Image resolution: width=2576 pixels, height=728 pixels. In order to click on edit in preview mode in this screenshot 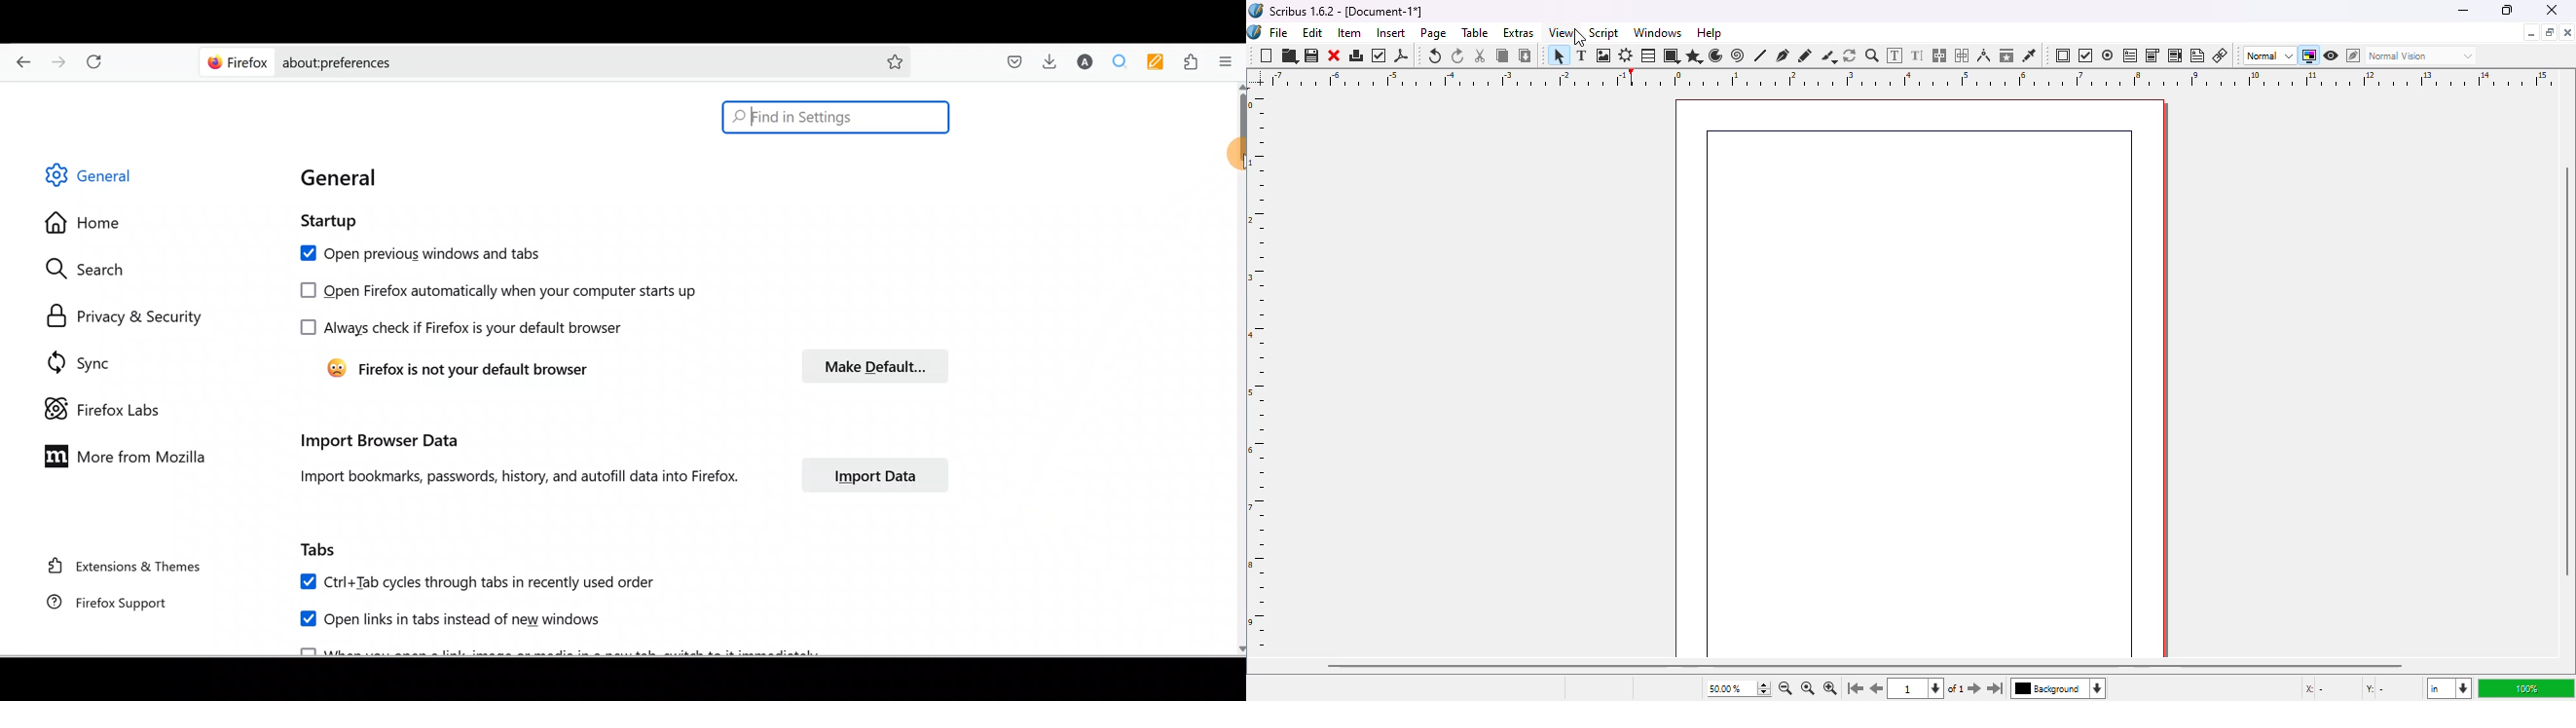, I will do `click(2353, 55)`.